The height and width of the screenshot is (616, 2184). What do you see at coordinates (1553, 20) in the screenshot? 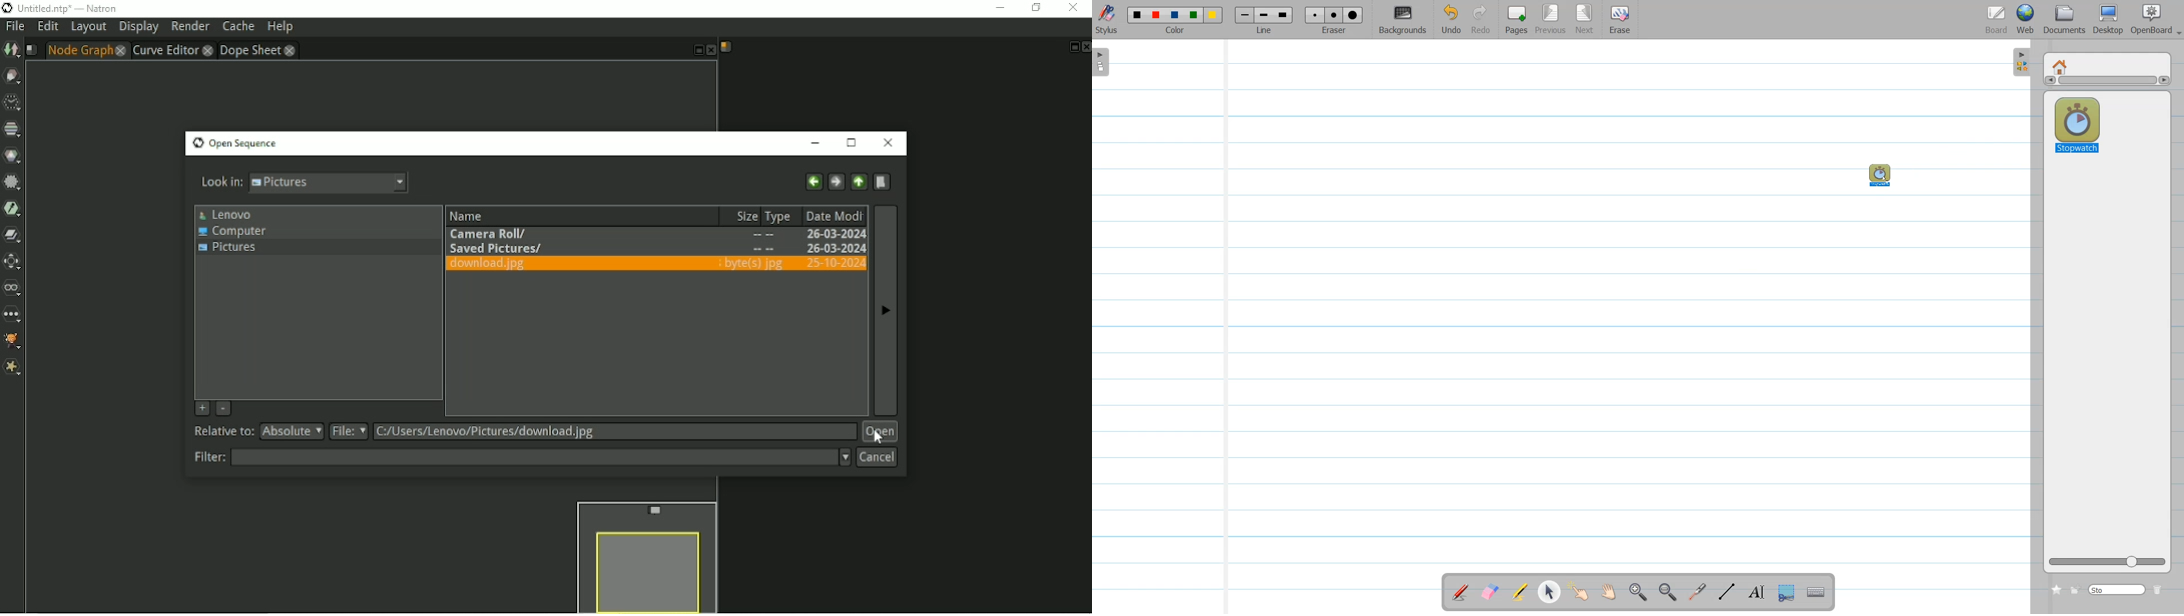
I see `Previous` at bounding box center [1553, 20].